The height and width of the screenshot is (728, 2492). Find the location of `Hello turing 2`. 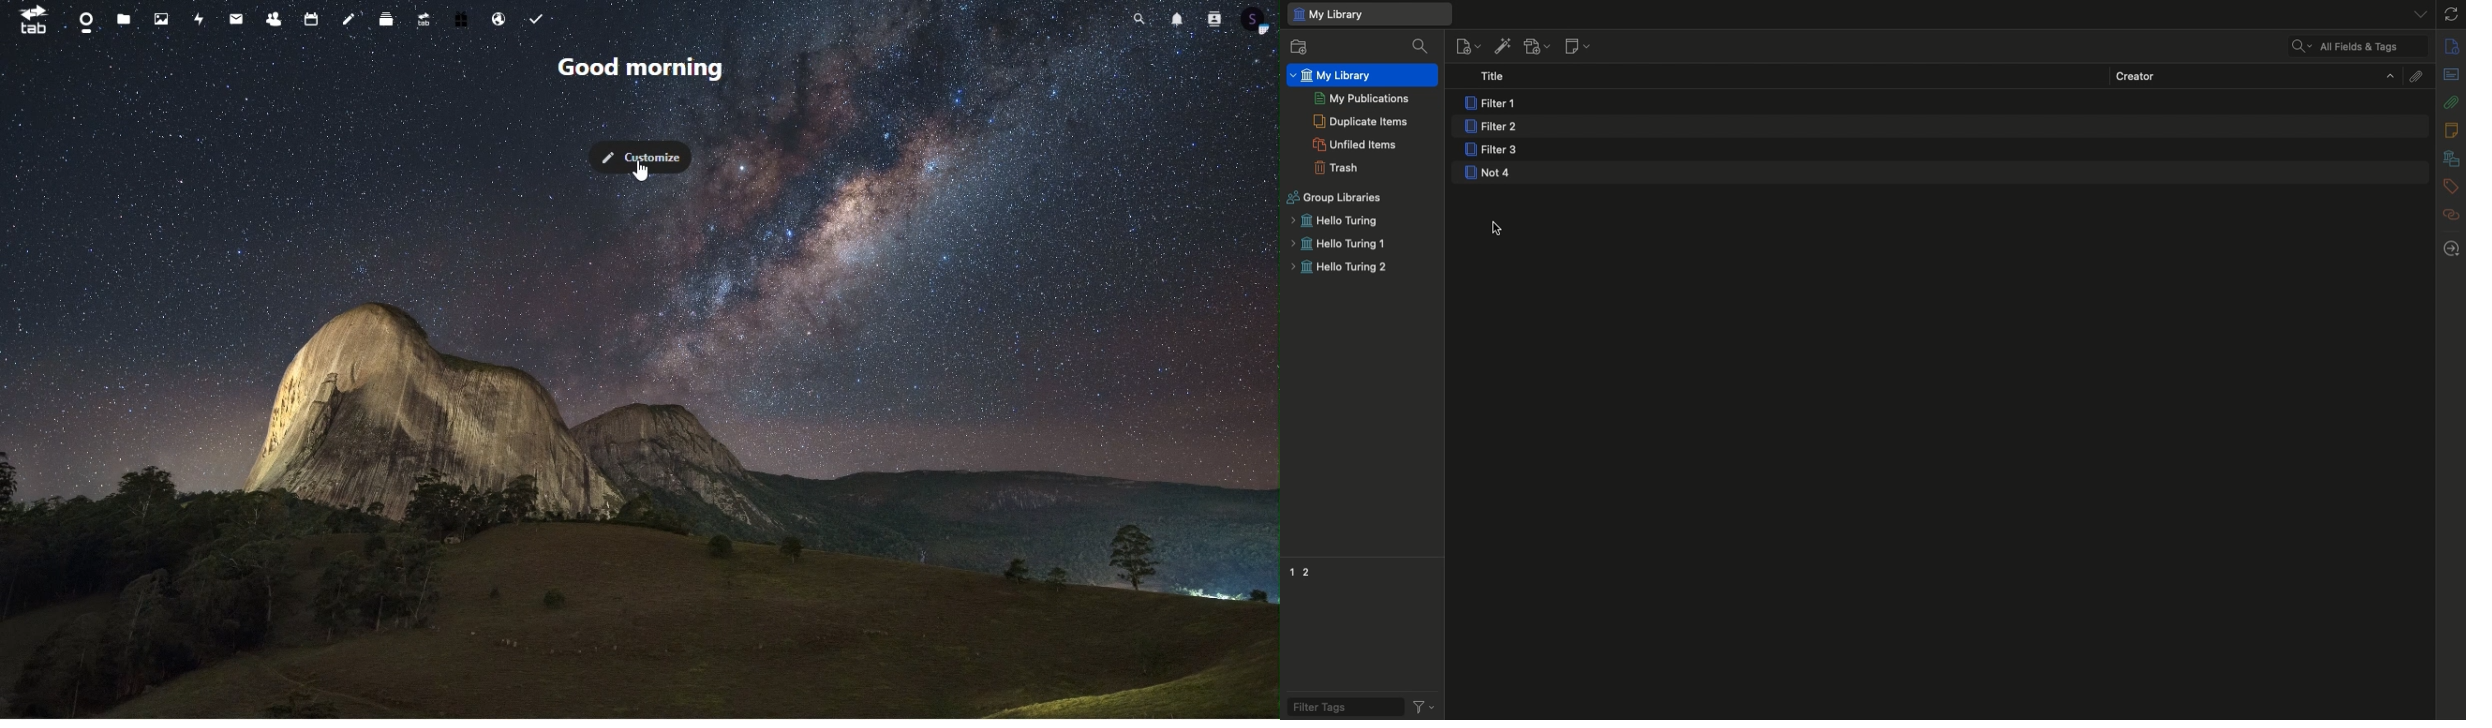

Hello turing 2 is located at coordinates (1337, 271).